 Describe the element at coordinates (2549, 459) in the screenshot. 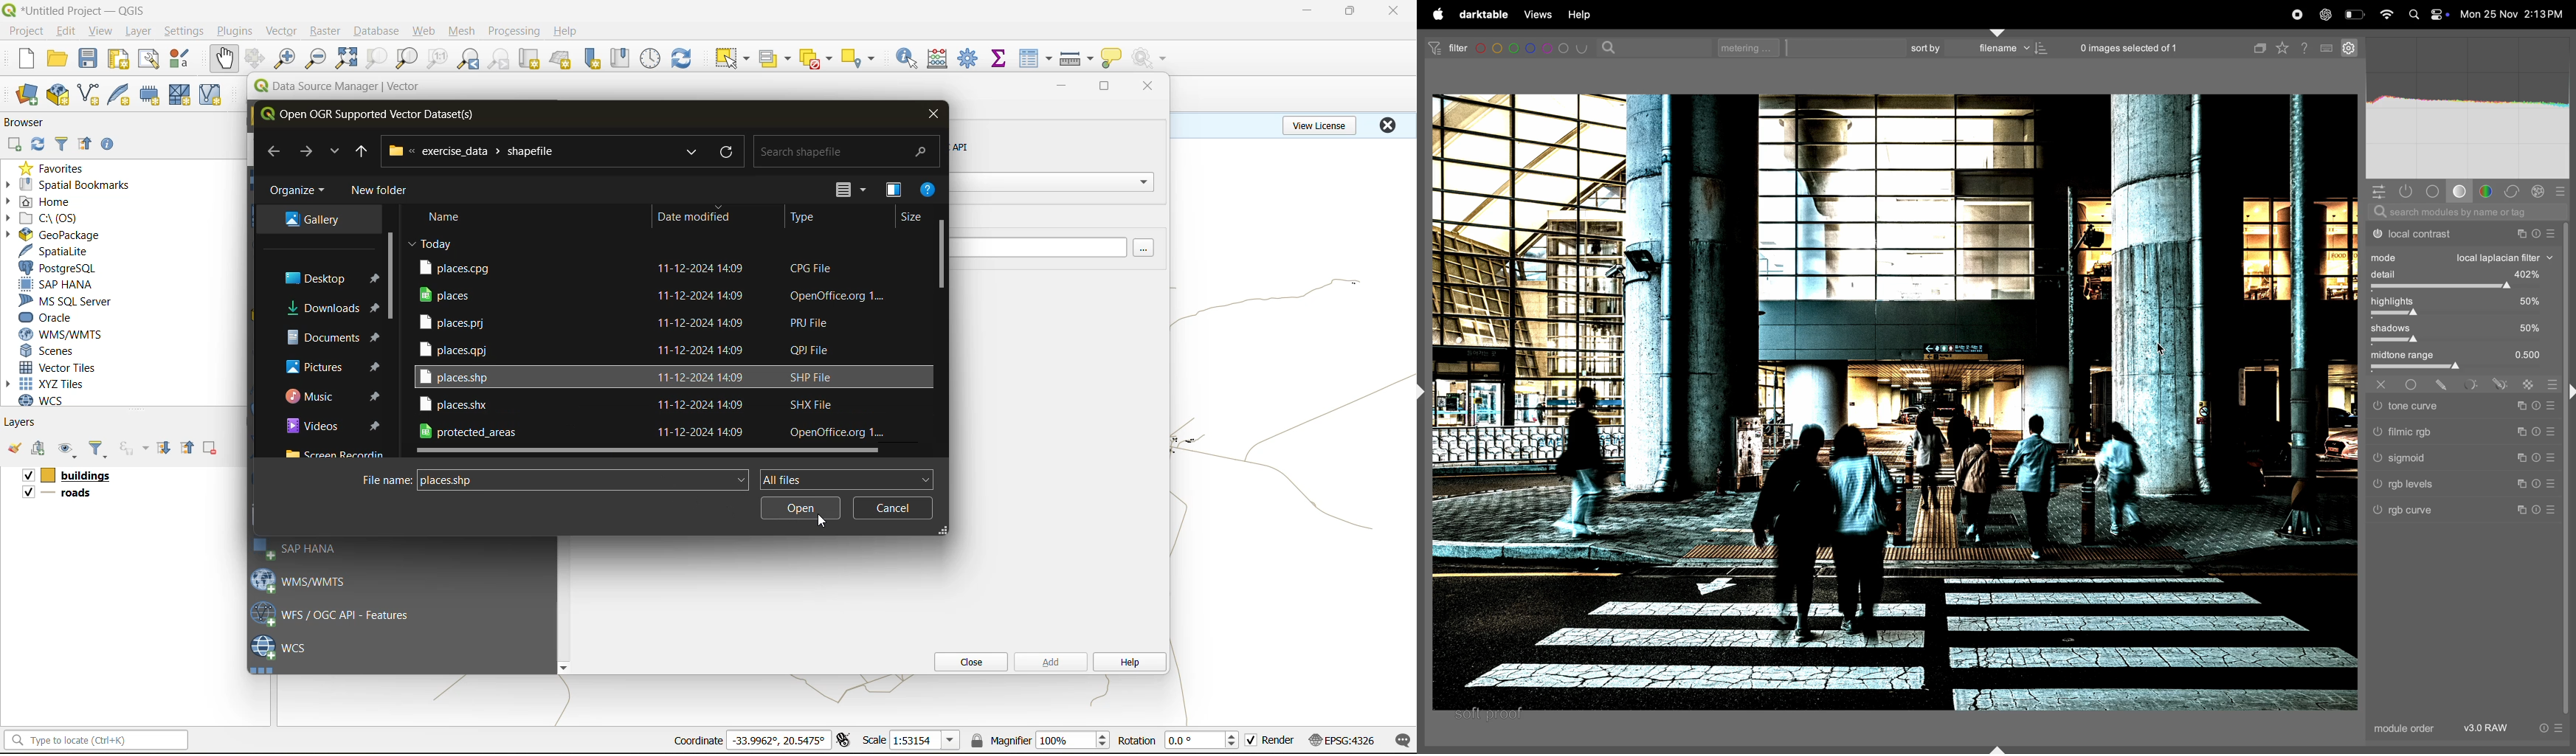

I see `preset` at that location.